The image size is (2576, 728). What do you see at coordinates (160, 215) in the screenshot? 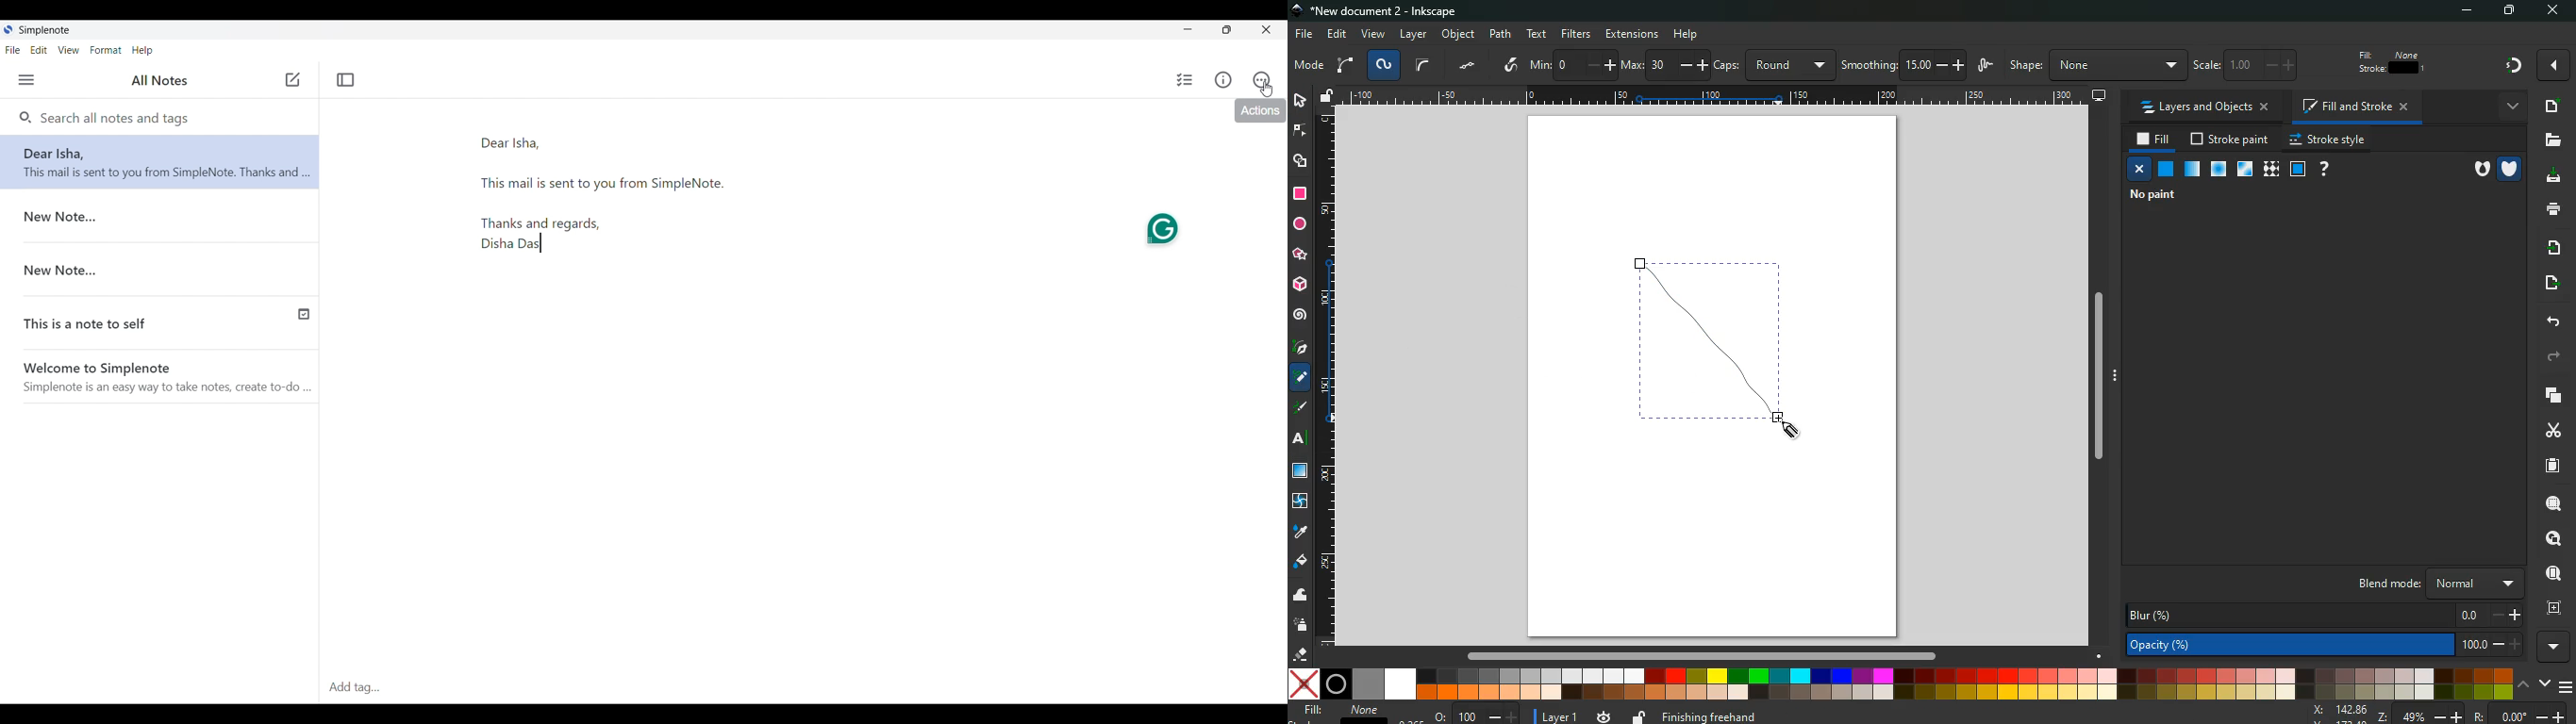
I see `New Note...` at bounding box center [160, 215].